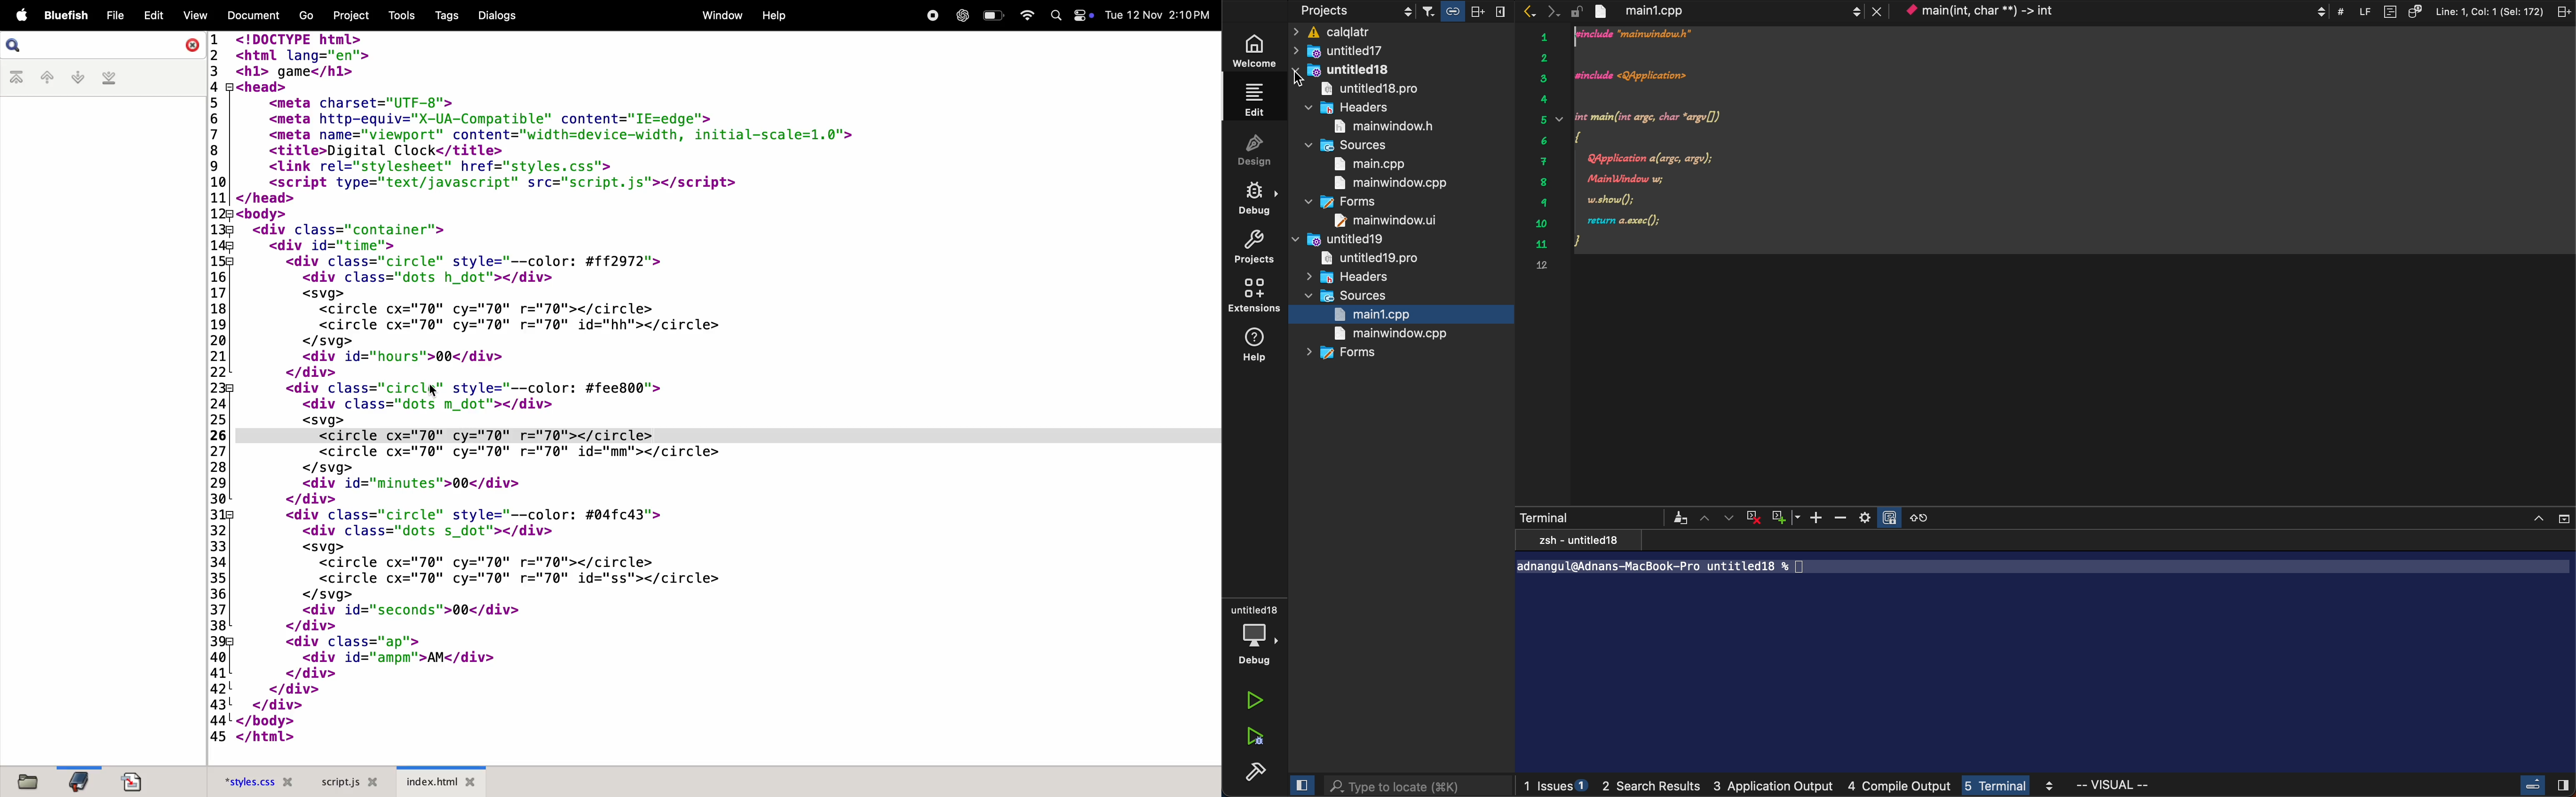 This screenshot has width=2576, height=812. What do you see at coordinates (498, 14) in the screenshot?
I see `dialogs` at bounding box center [498, 14].